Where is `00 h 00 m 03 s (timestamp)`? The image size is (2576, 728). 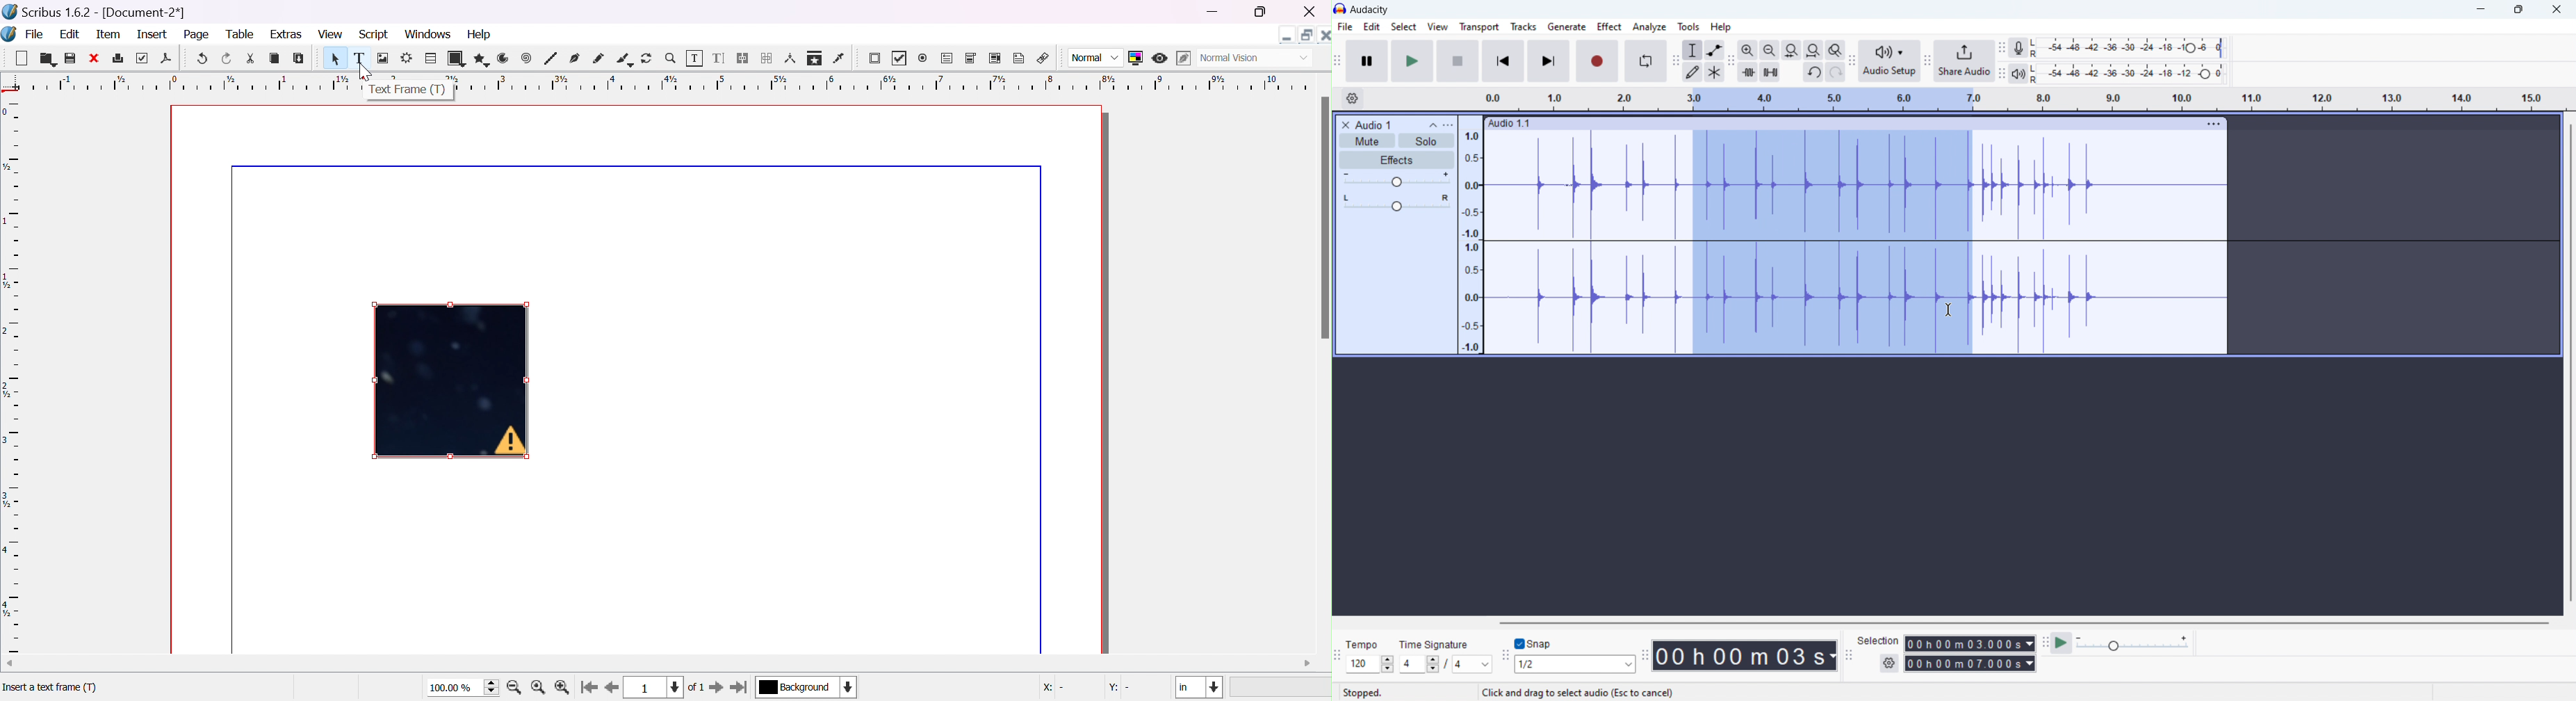 00 h 00 m 03 s (timestamp) is located at coordinates (1746, 657).